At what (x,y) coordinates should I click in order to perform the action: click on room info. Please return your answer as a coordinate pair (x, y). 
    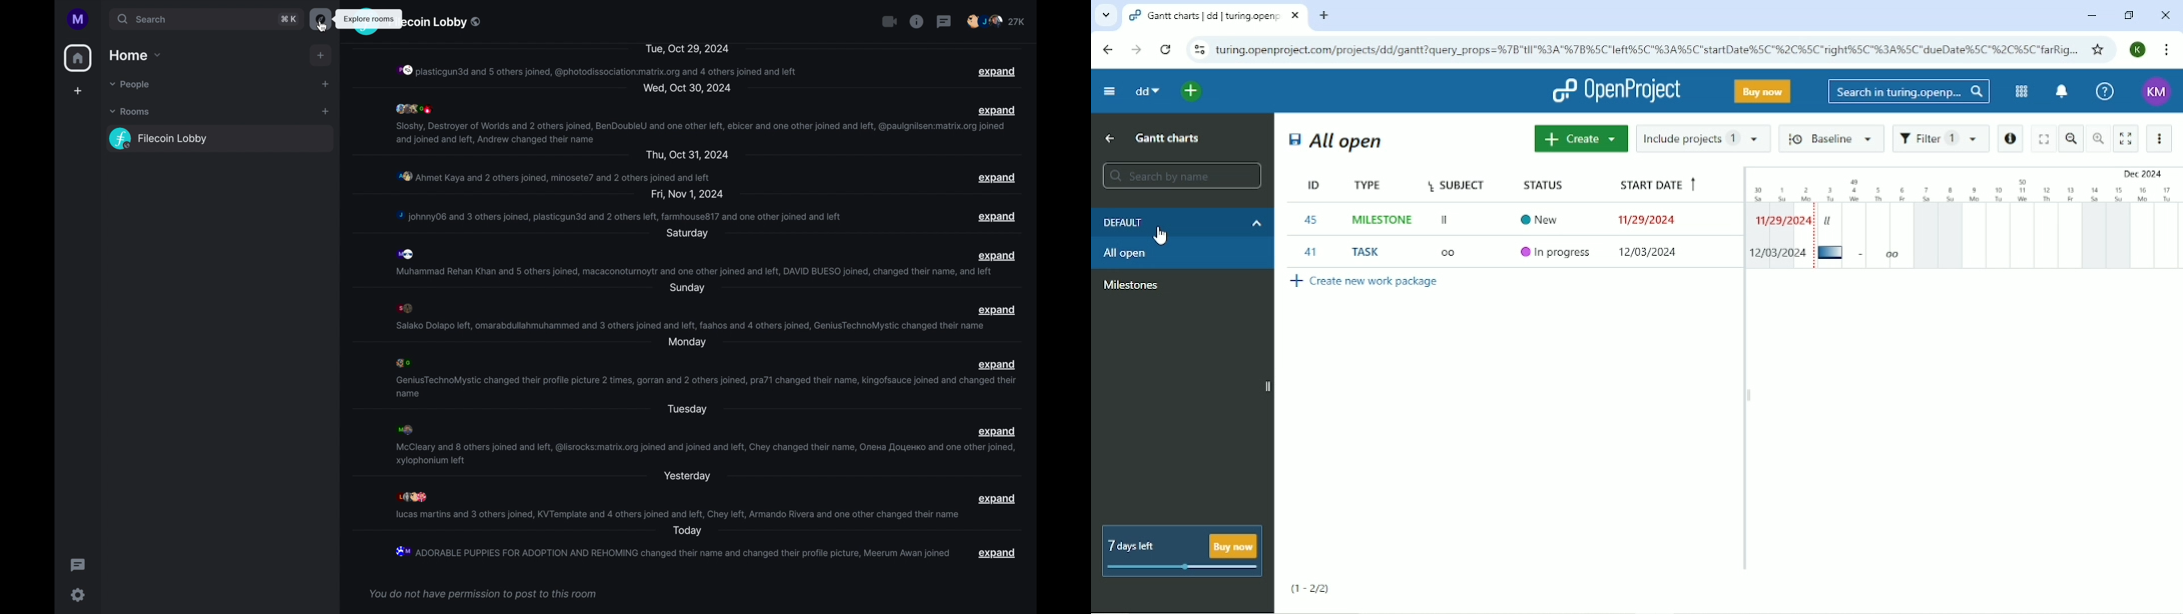
    Looking at the image, I should click on (917, 21).